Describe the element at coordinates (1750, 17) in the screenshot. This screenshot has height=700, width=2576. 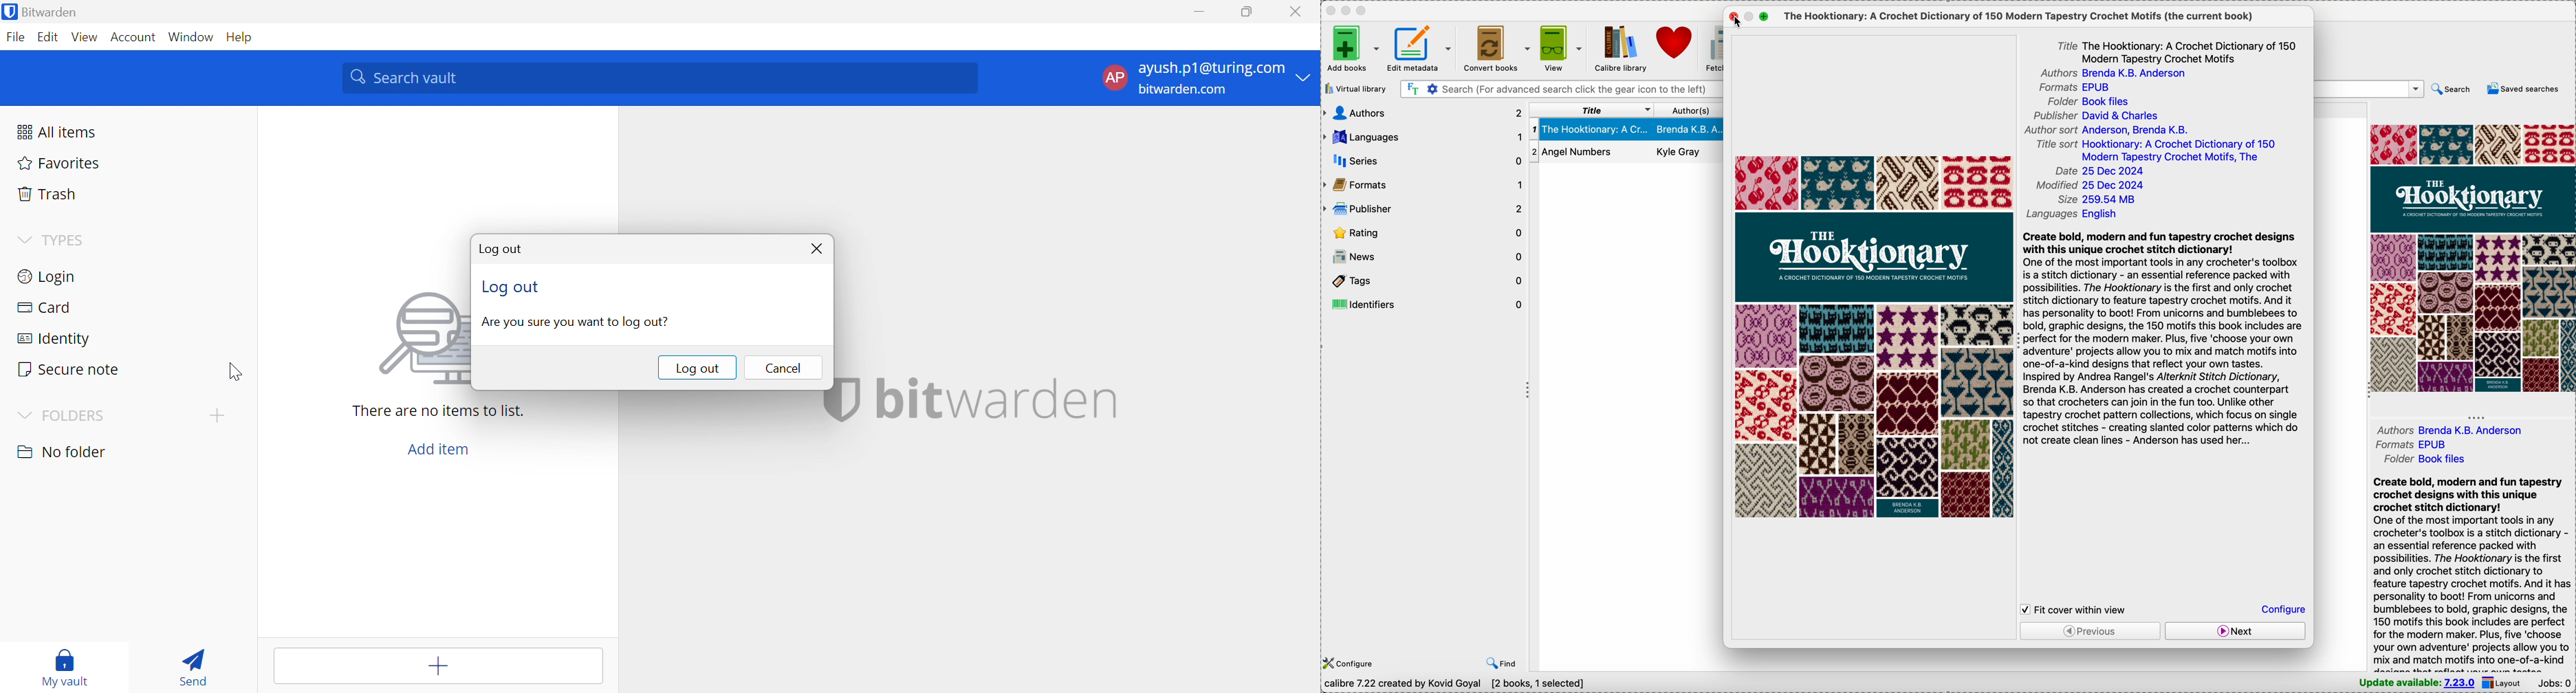
I see `minimize popup` at that location.